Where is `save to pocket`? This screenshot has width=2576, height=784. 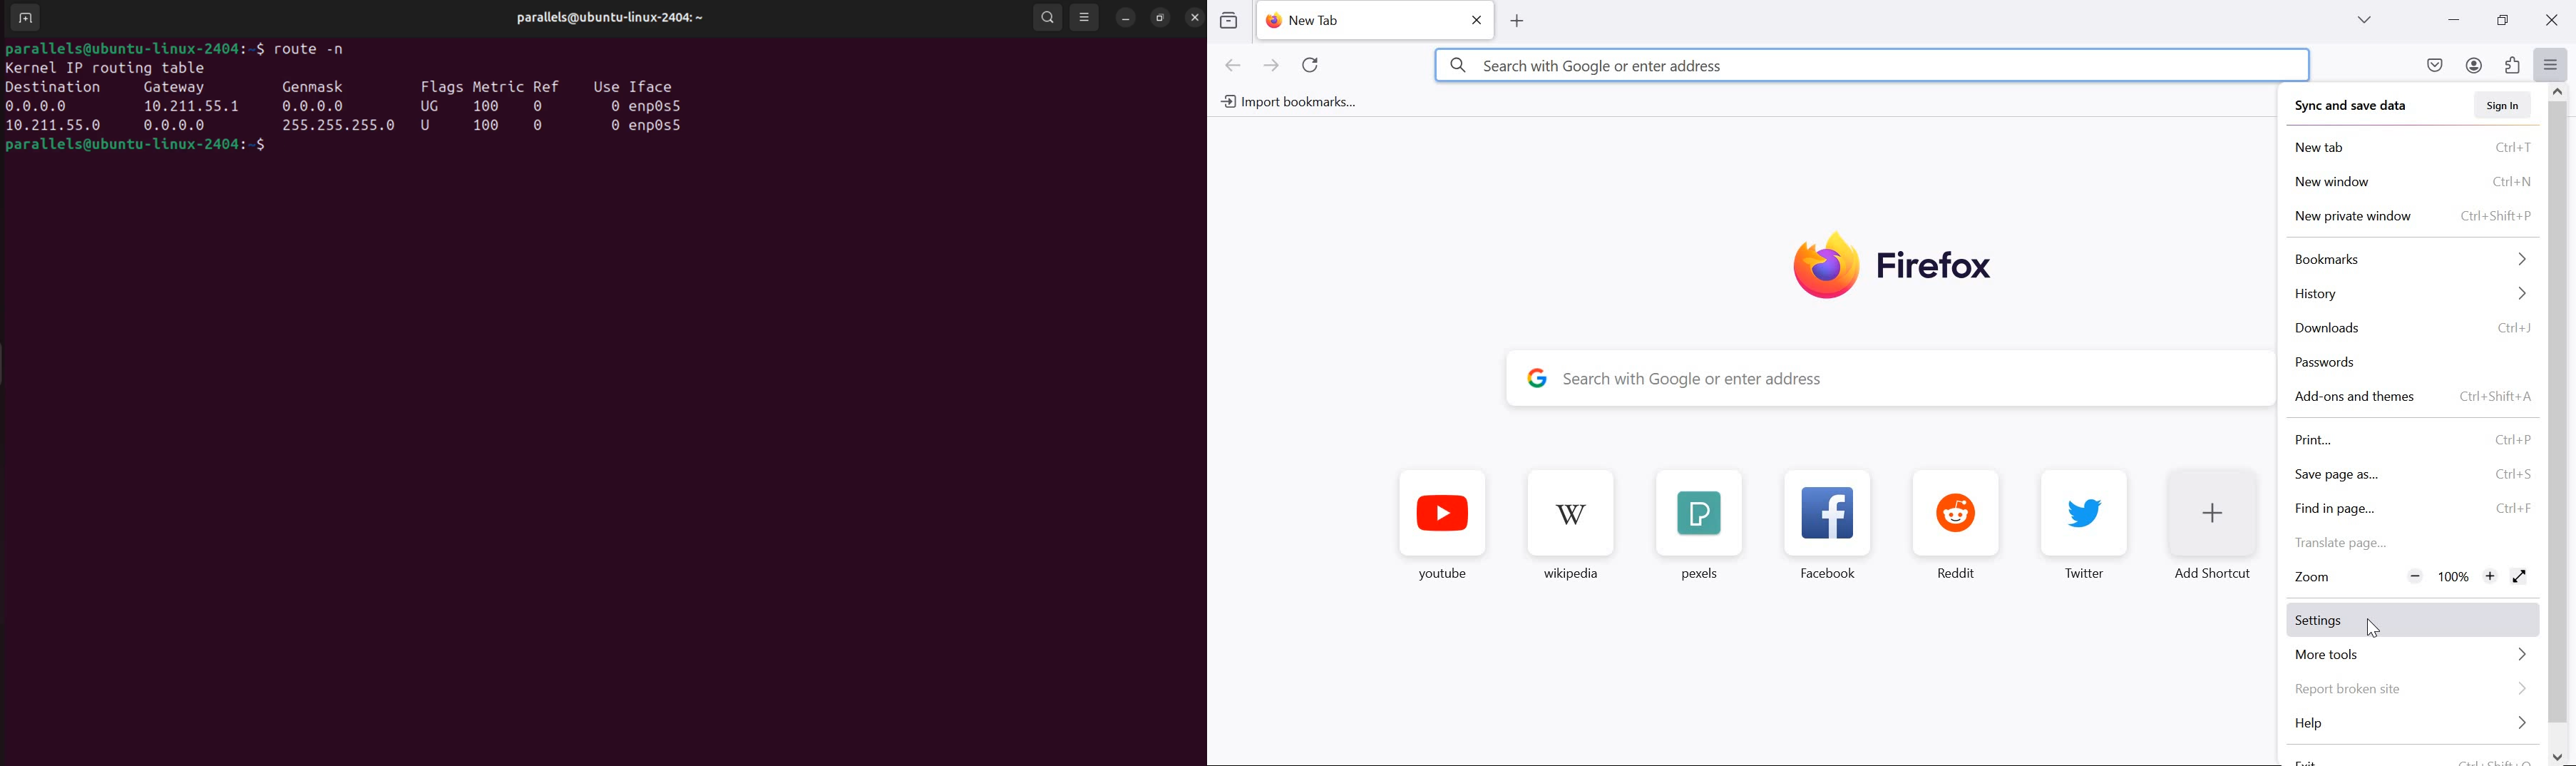 save to pocket is located at coordinates (2435, 66).